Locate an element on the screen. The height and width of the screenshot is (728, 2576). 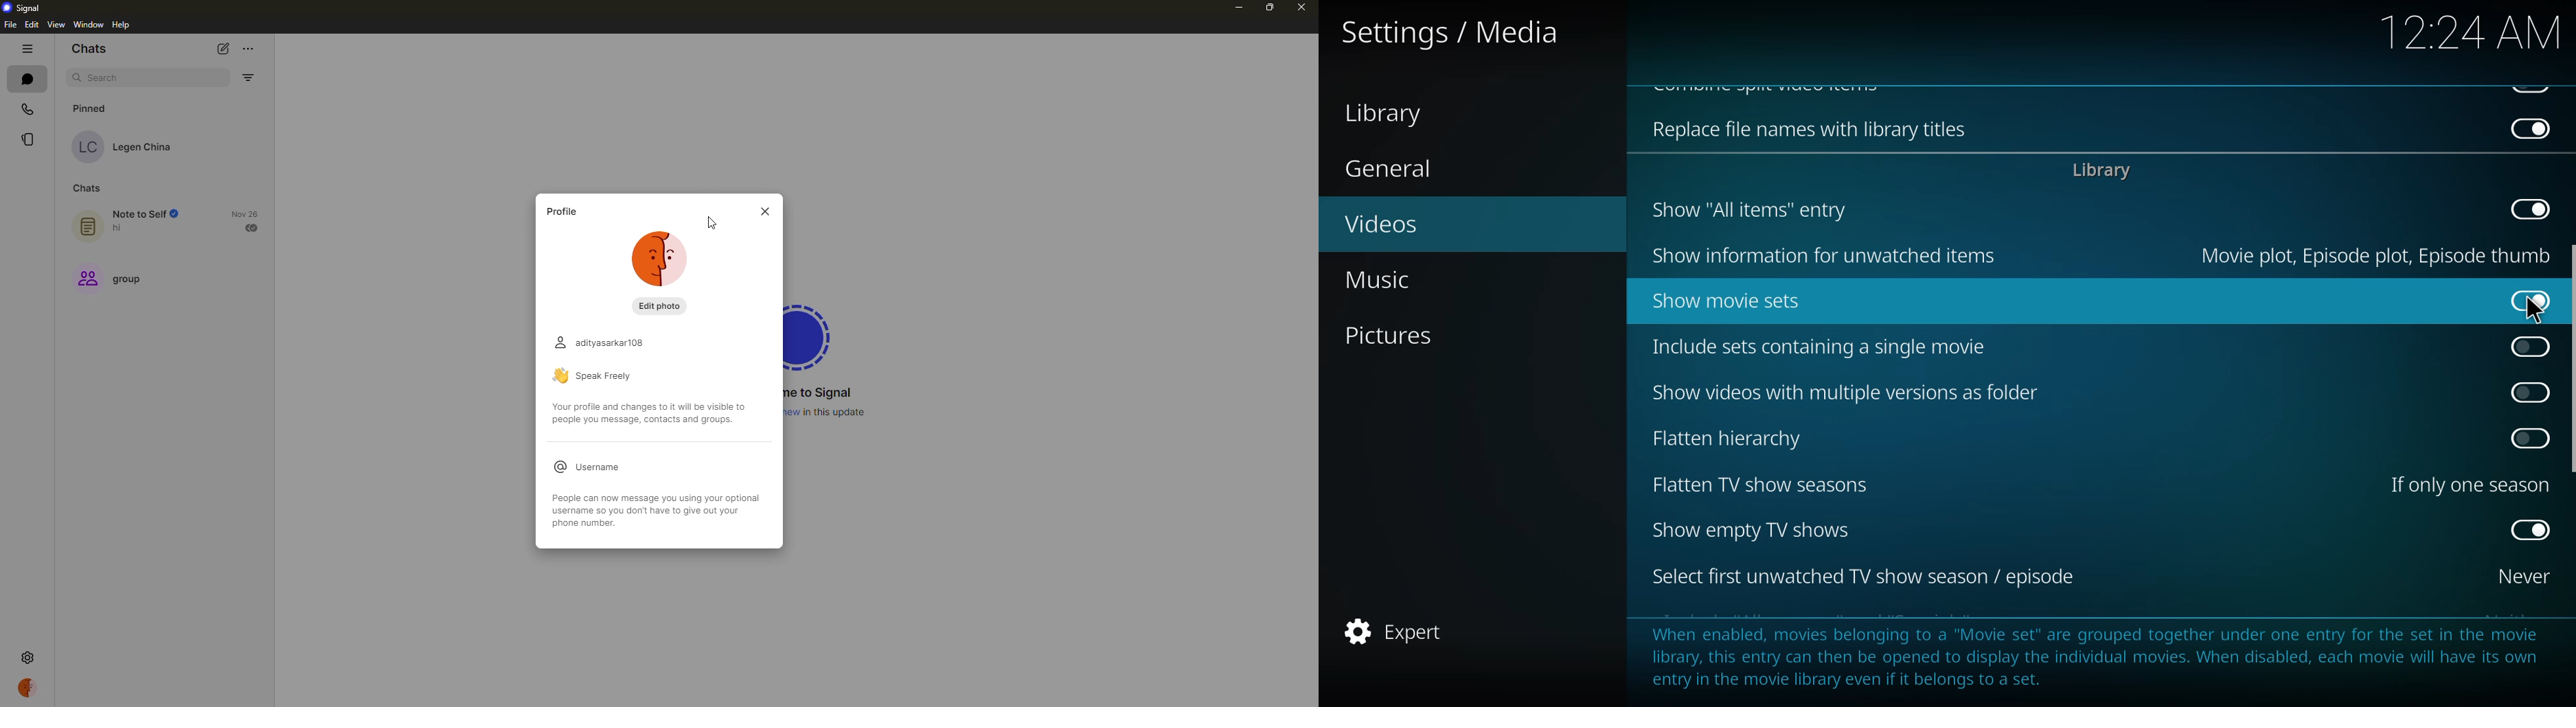
window is located at coordinates (89, 25).